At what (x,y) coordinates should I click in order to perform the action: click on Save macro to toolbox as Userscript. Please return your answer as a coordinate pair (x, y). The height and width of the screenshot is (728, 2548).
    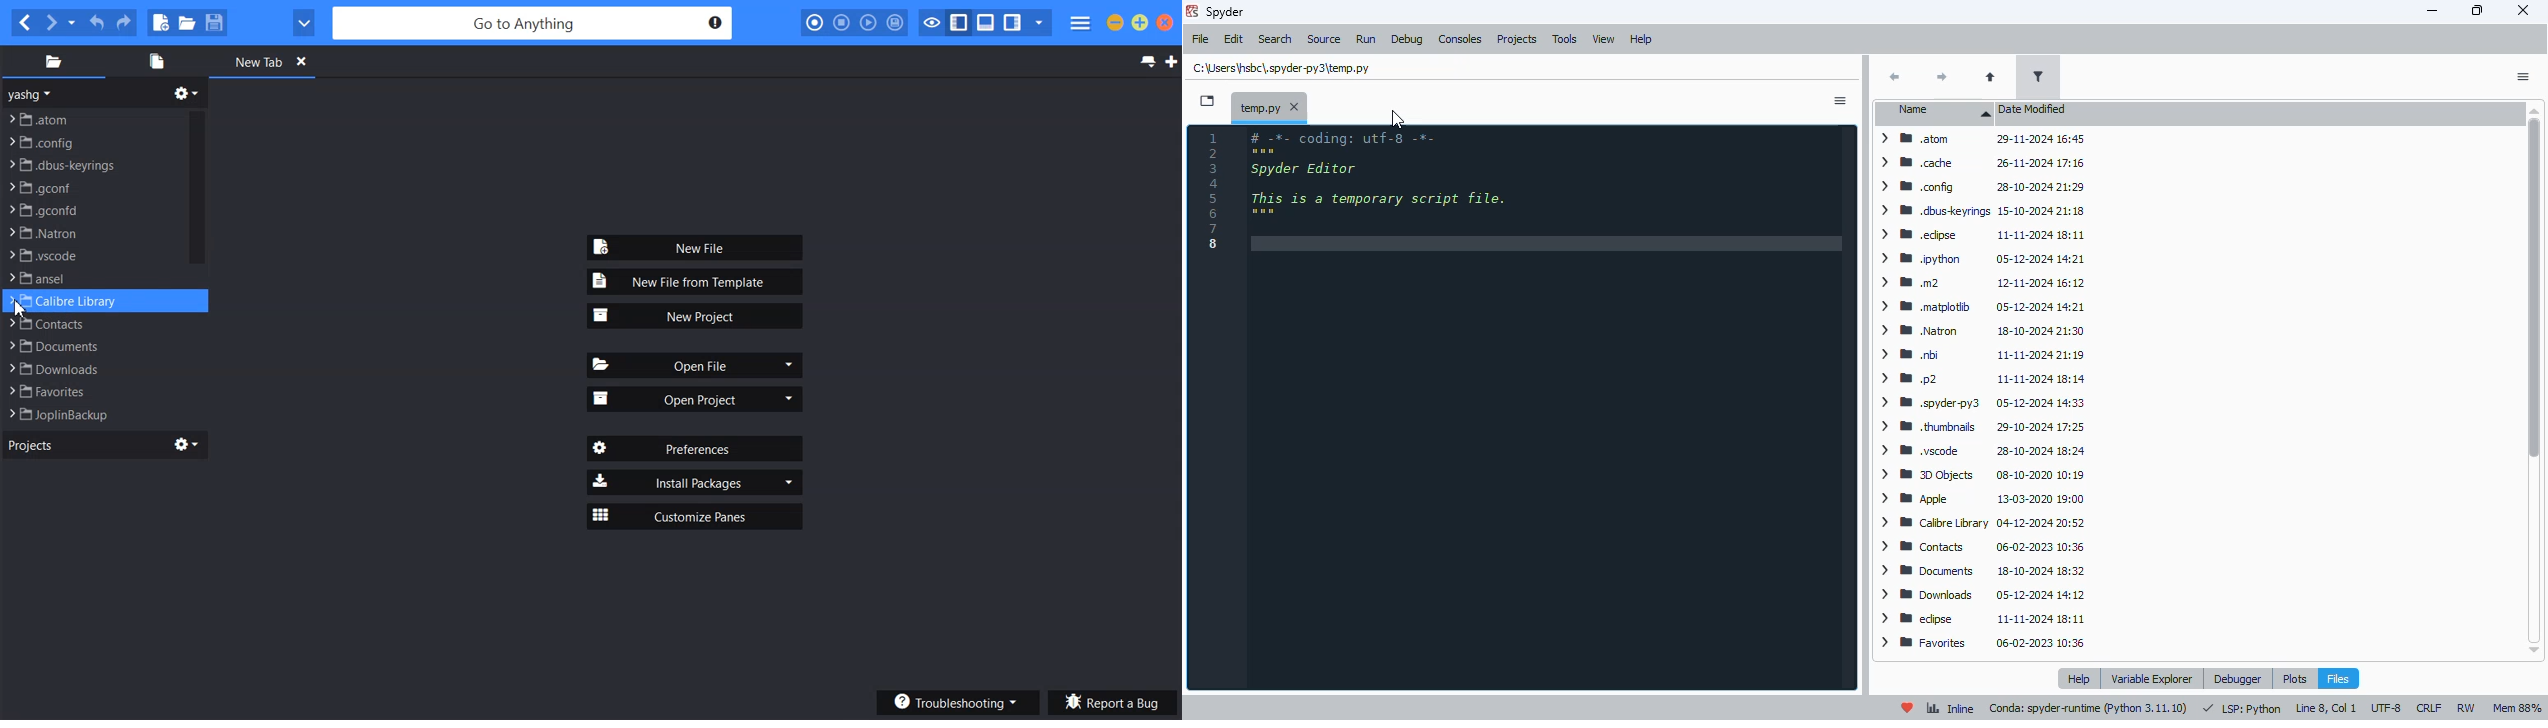
    Looking at the image, I should click on (896, 22).